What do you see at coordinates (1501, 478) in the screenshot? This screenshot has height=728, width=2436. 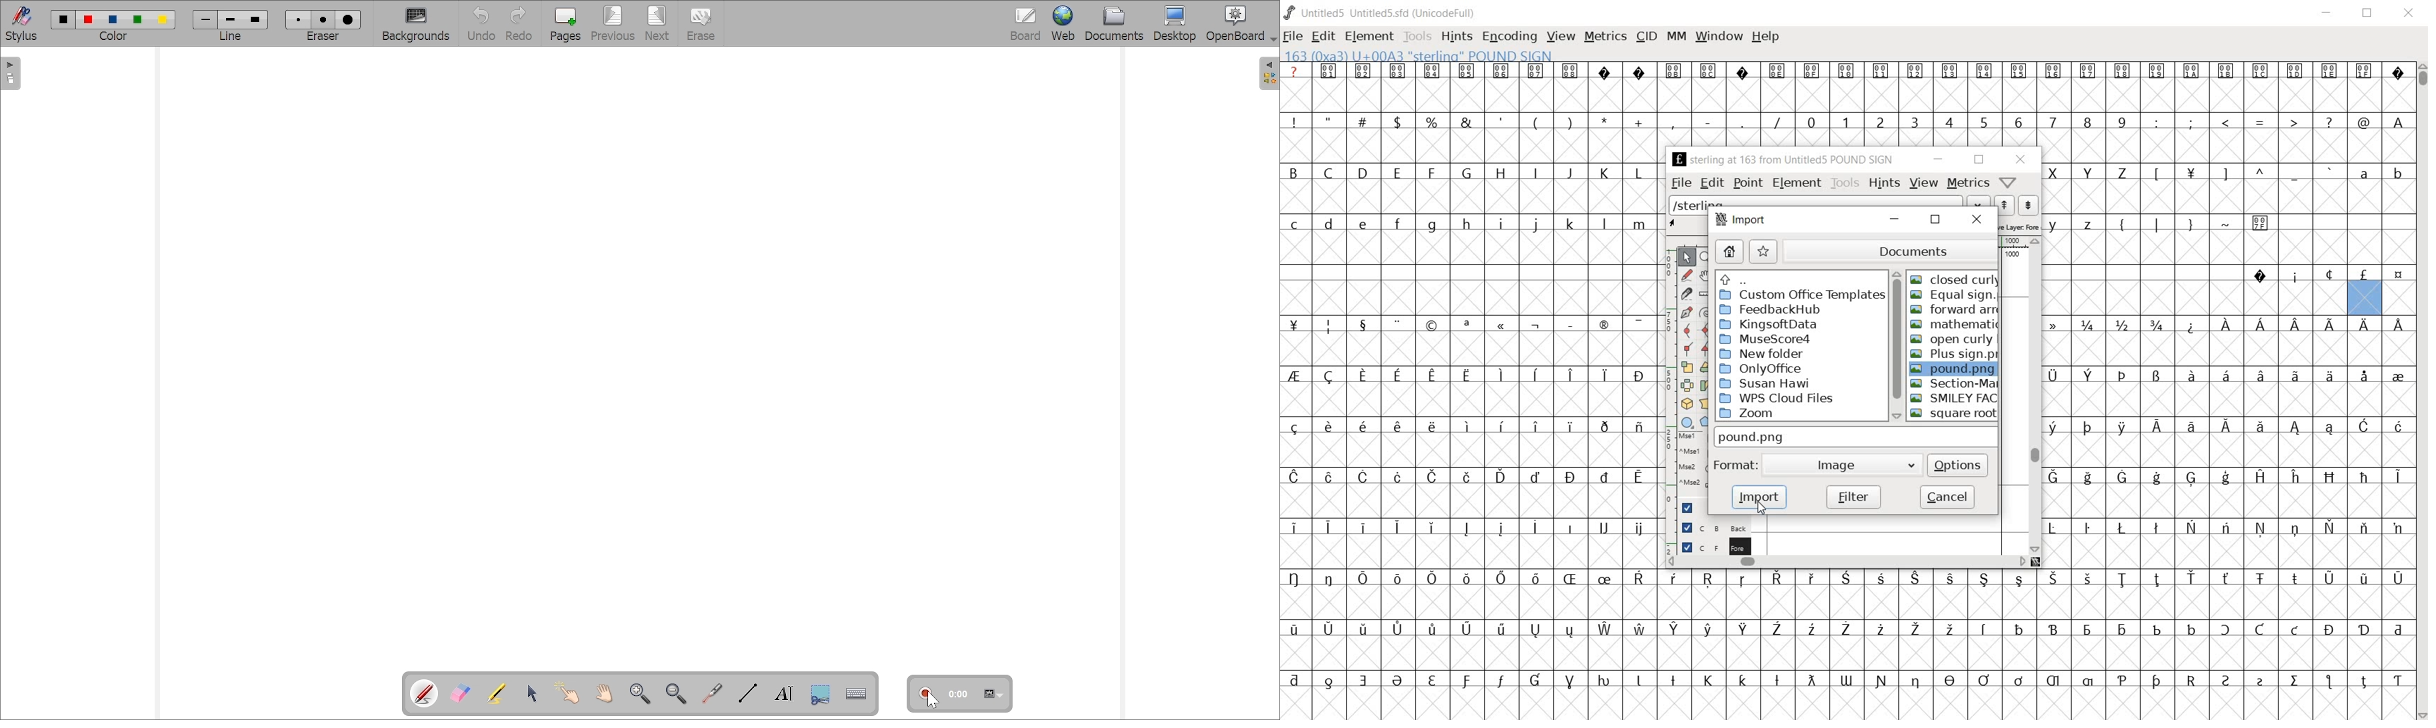 I see `Symbol` at bounding box center [1501, 478].